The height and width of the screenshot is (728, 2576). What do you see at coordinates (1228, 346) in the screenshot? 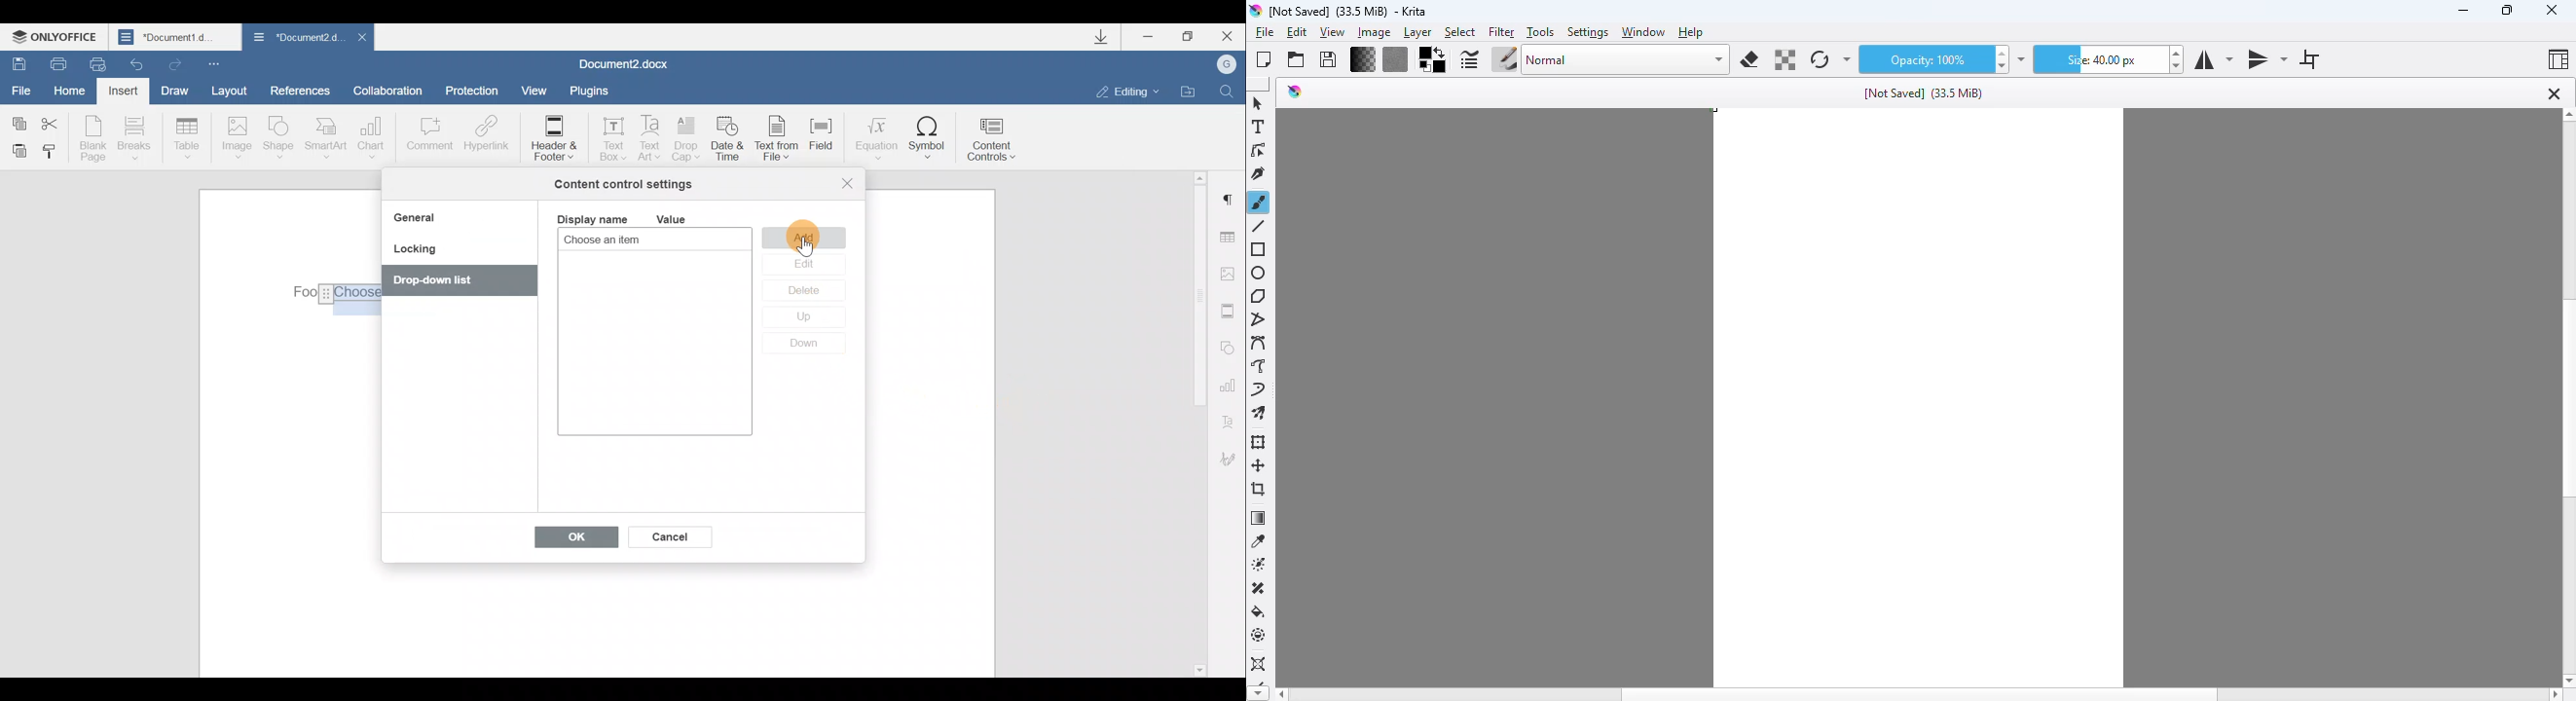
I see `Shapes settings` at bounding box center [1228, 346].